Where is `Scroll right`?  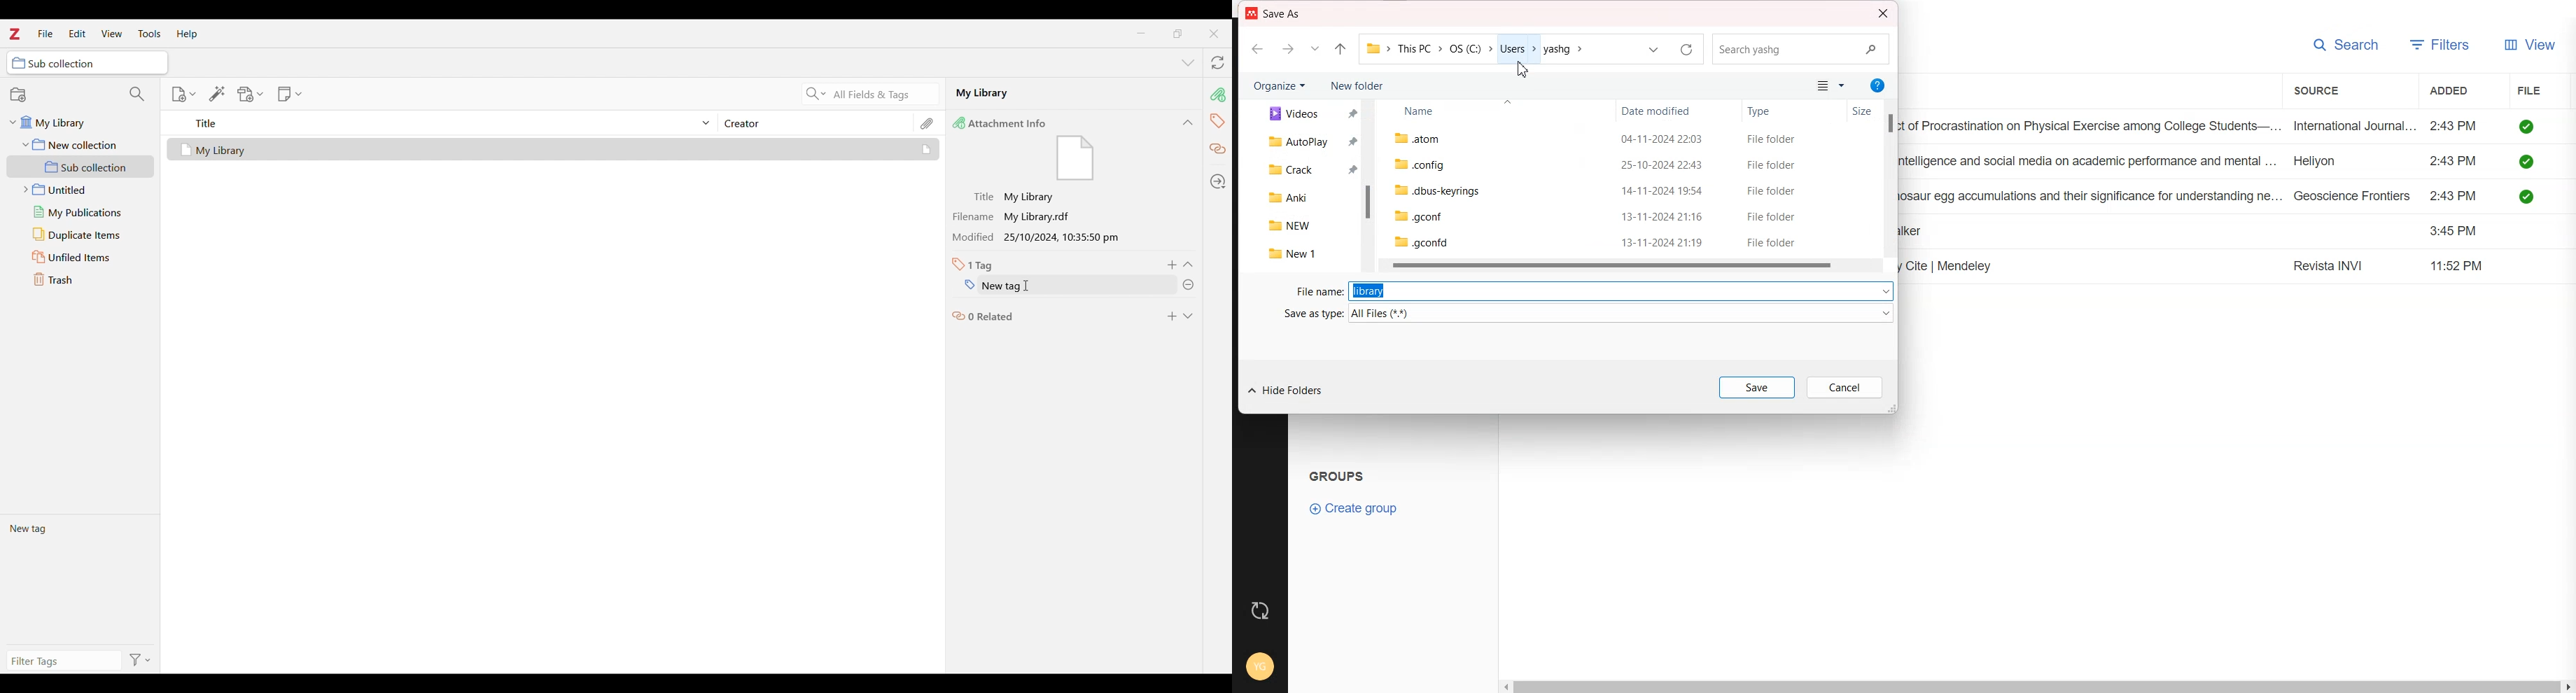
Scroll right is located at coordinates (2568, 686).